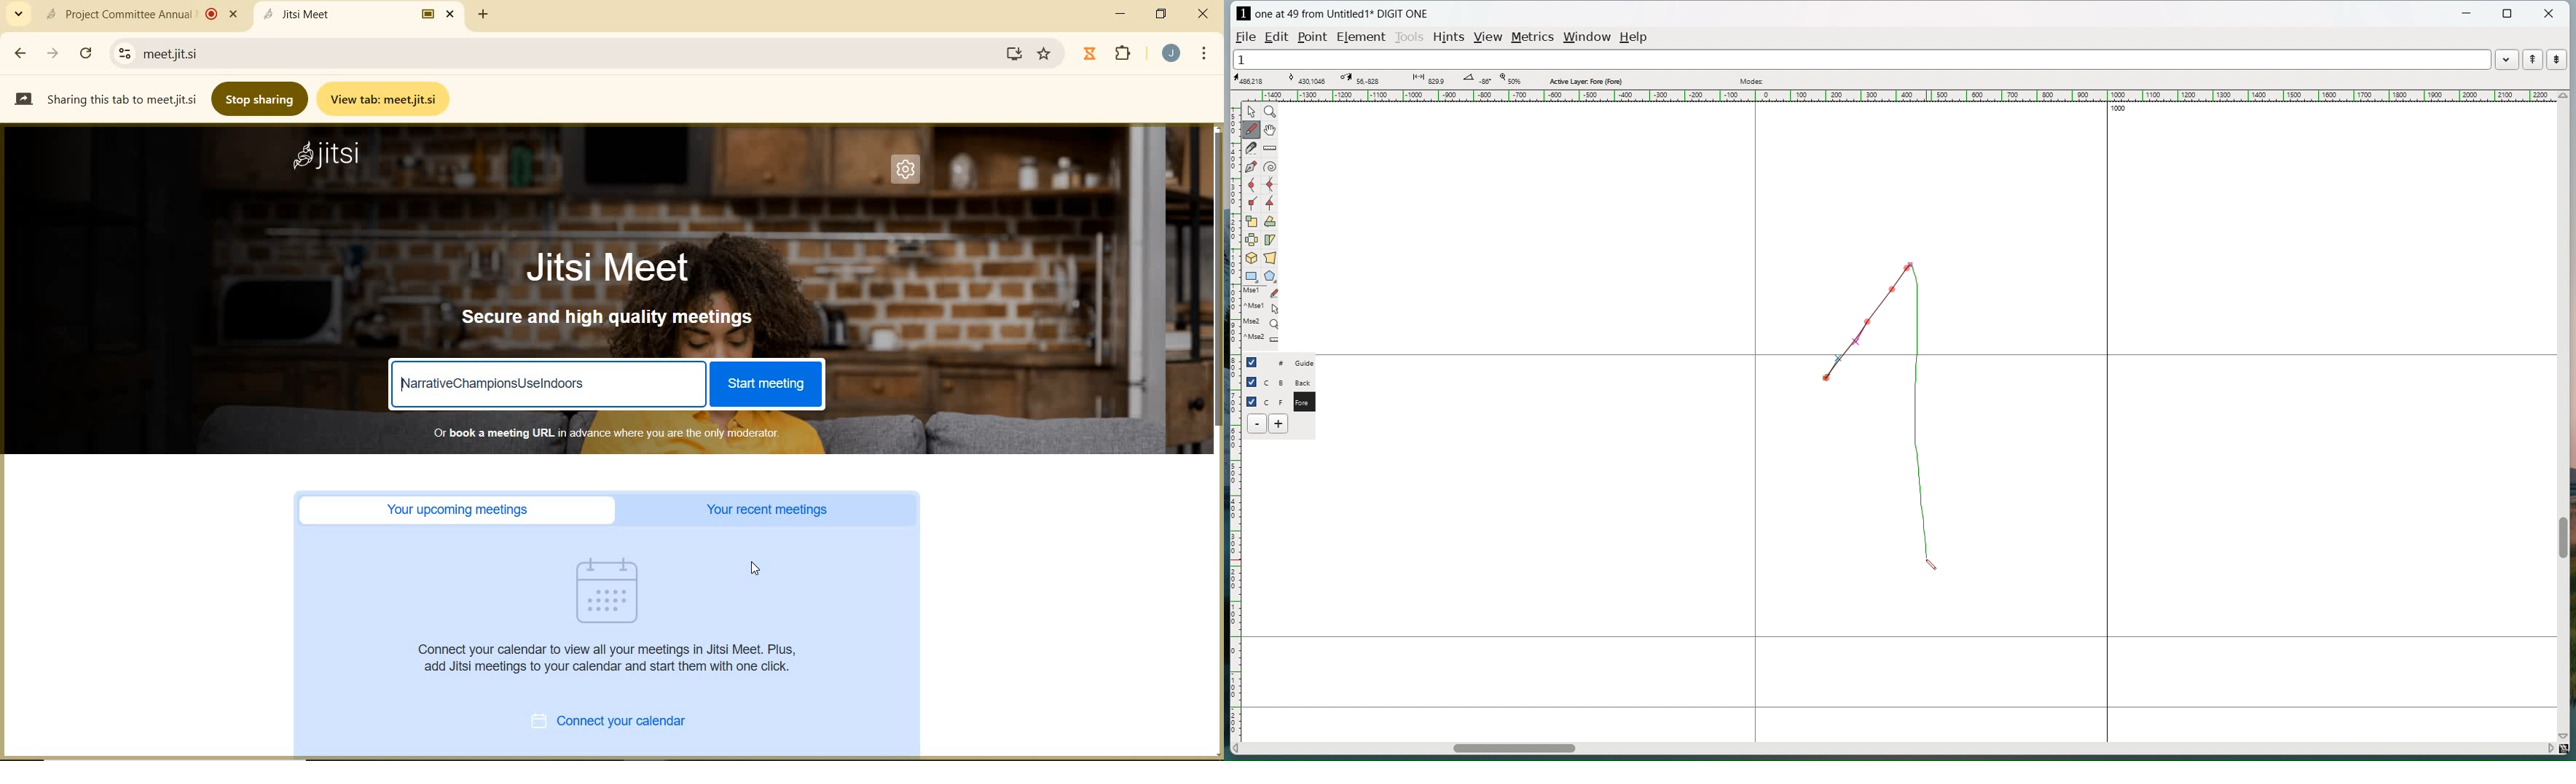  I want to click on YOUR UPCOMING MEETINGS, so click(462, 510).